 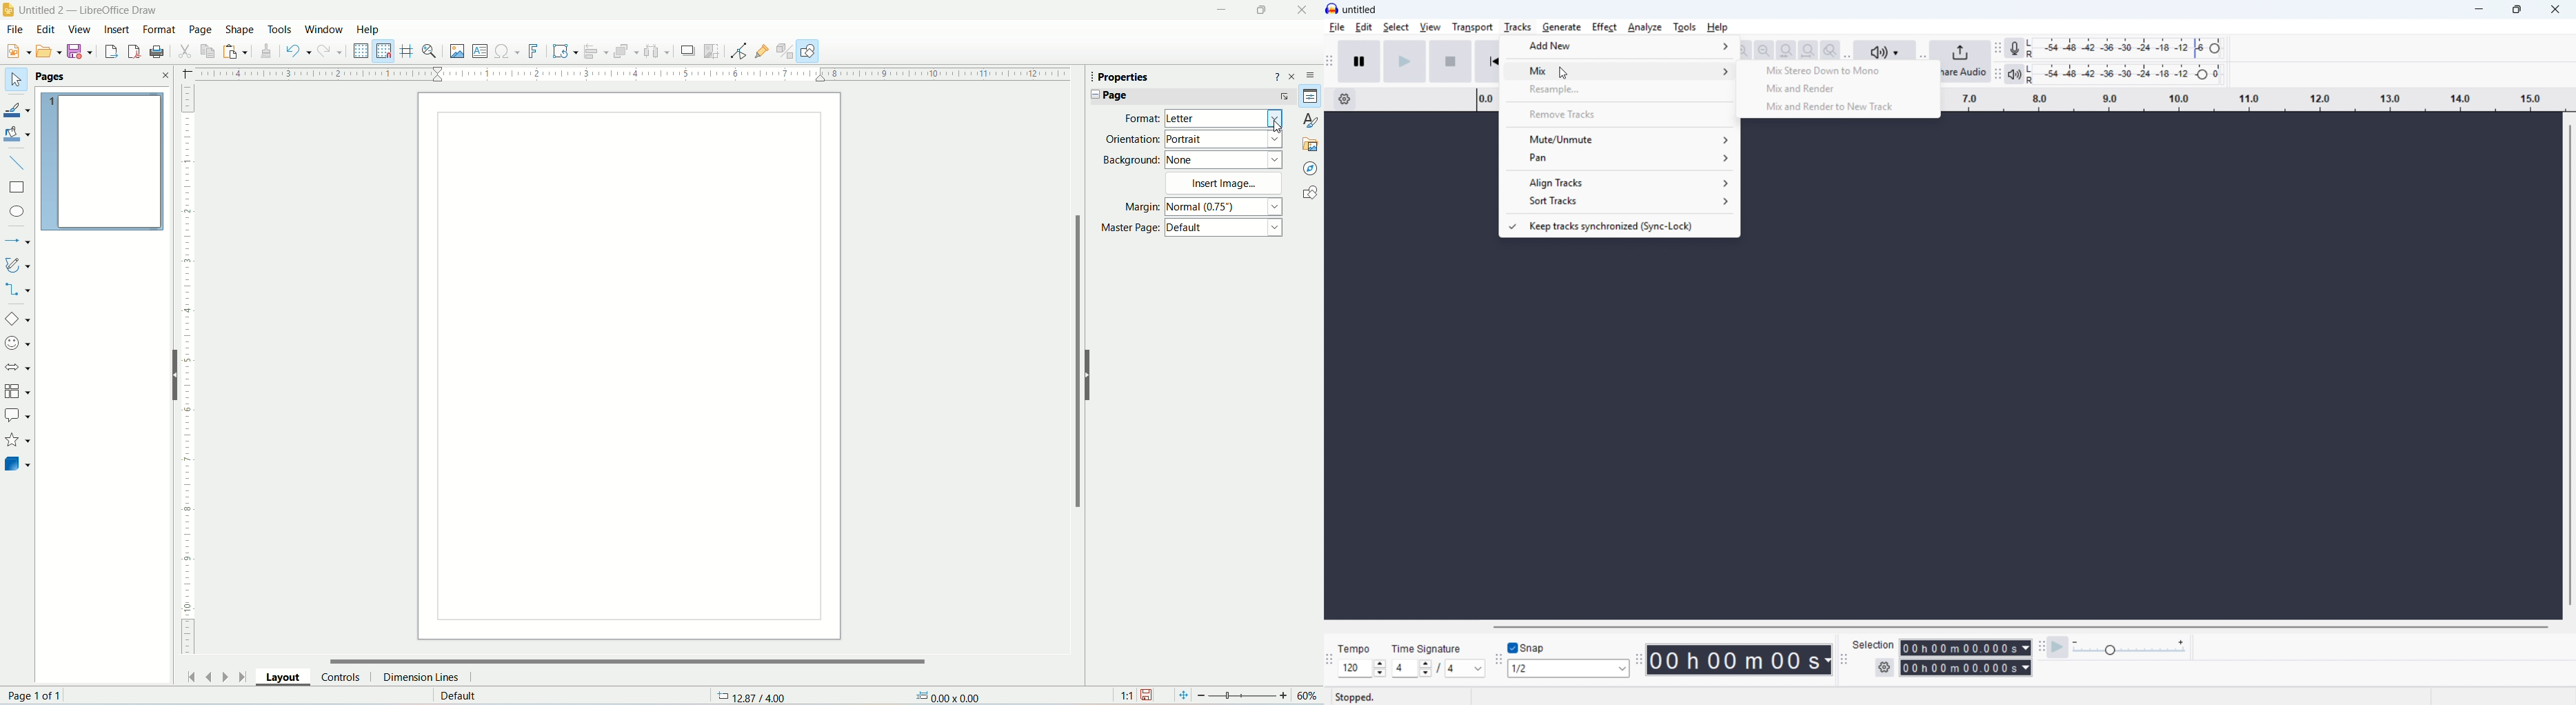 What do you see at coordinates (17, 466) in the screenshot?
I see `3D objects` at bounding box center [17, 466].